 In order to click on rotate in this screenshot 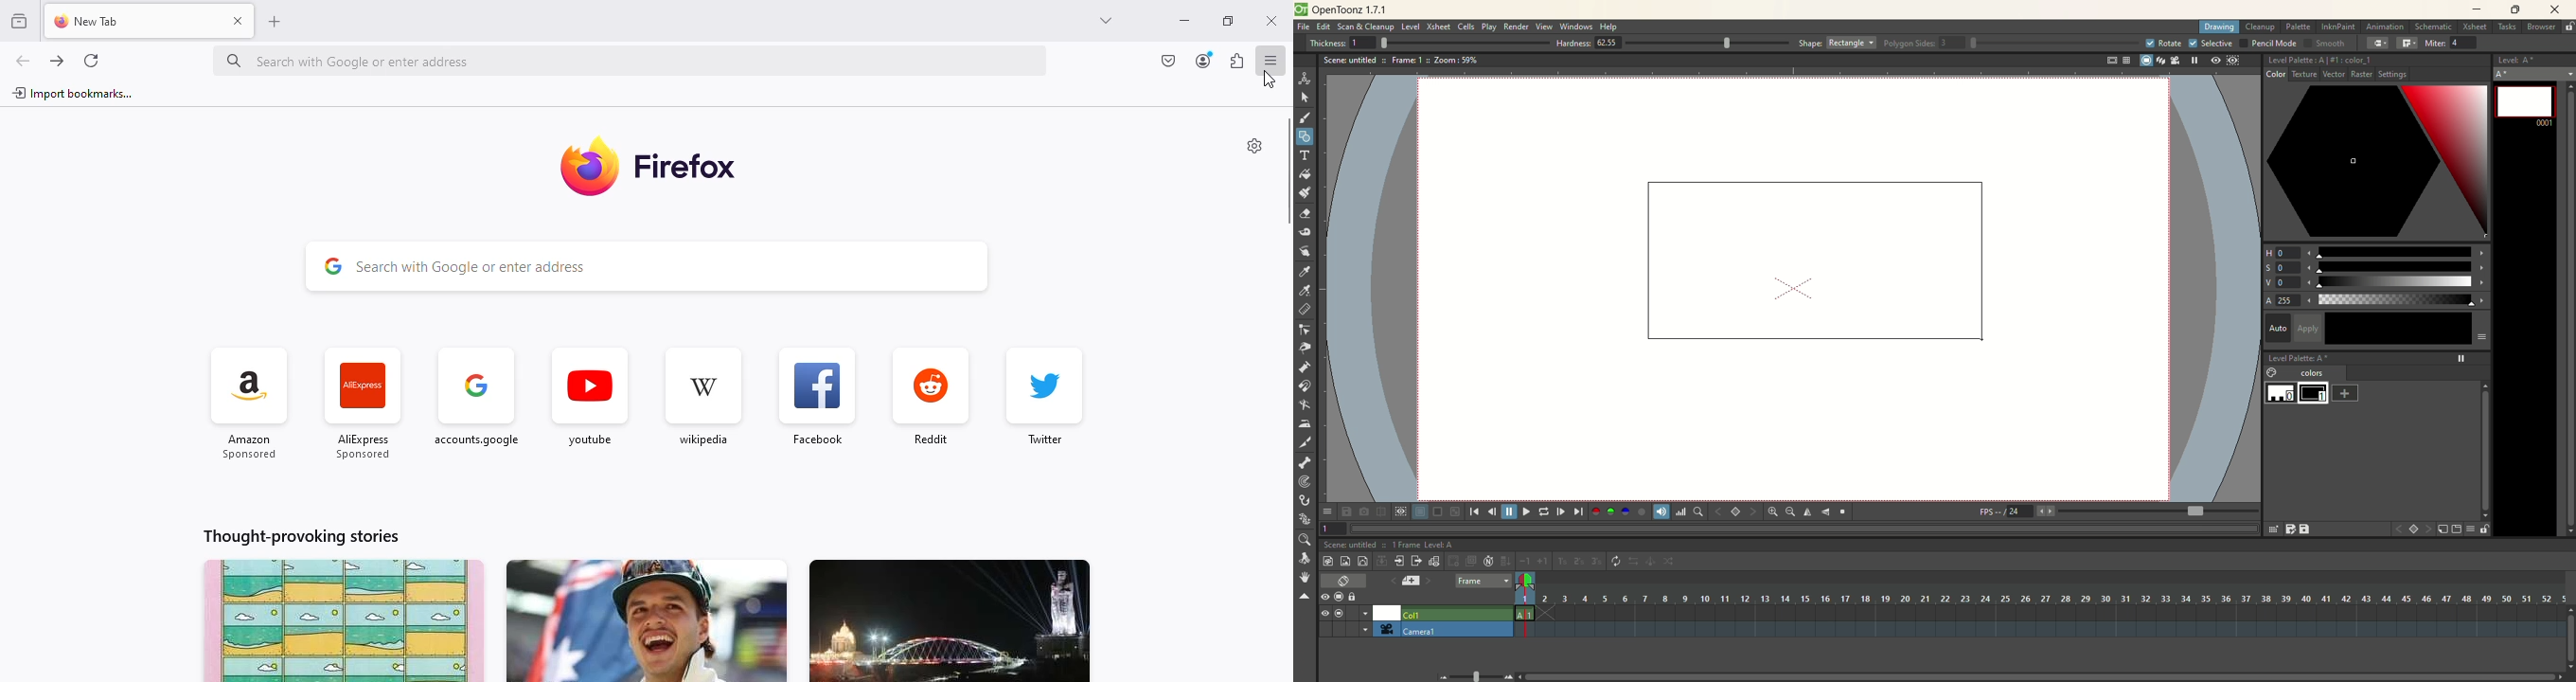, I will do `click(1307, 559)`.